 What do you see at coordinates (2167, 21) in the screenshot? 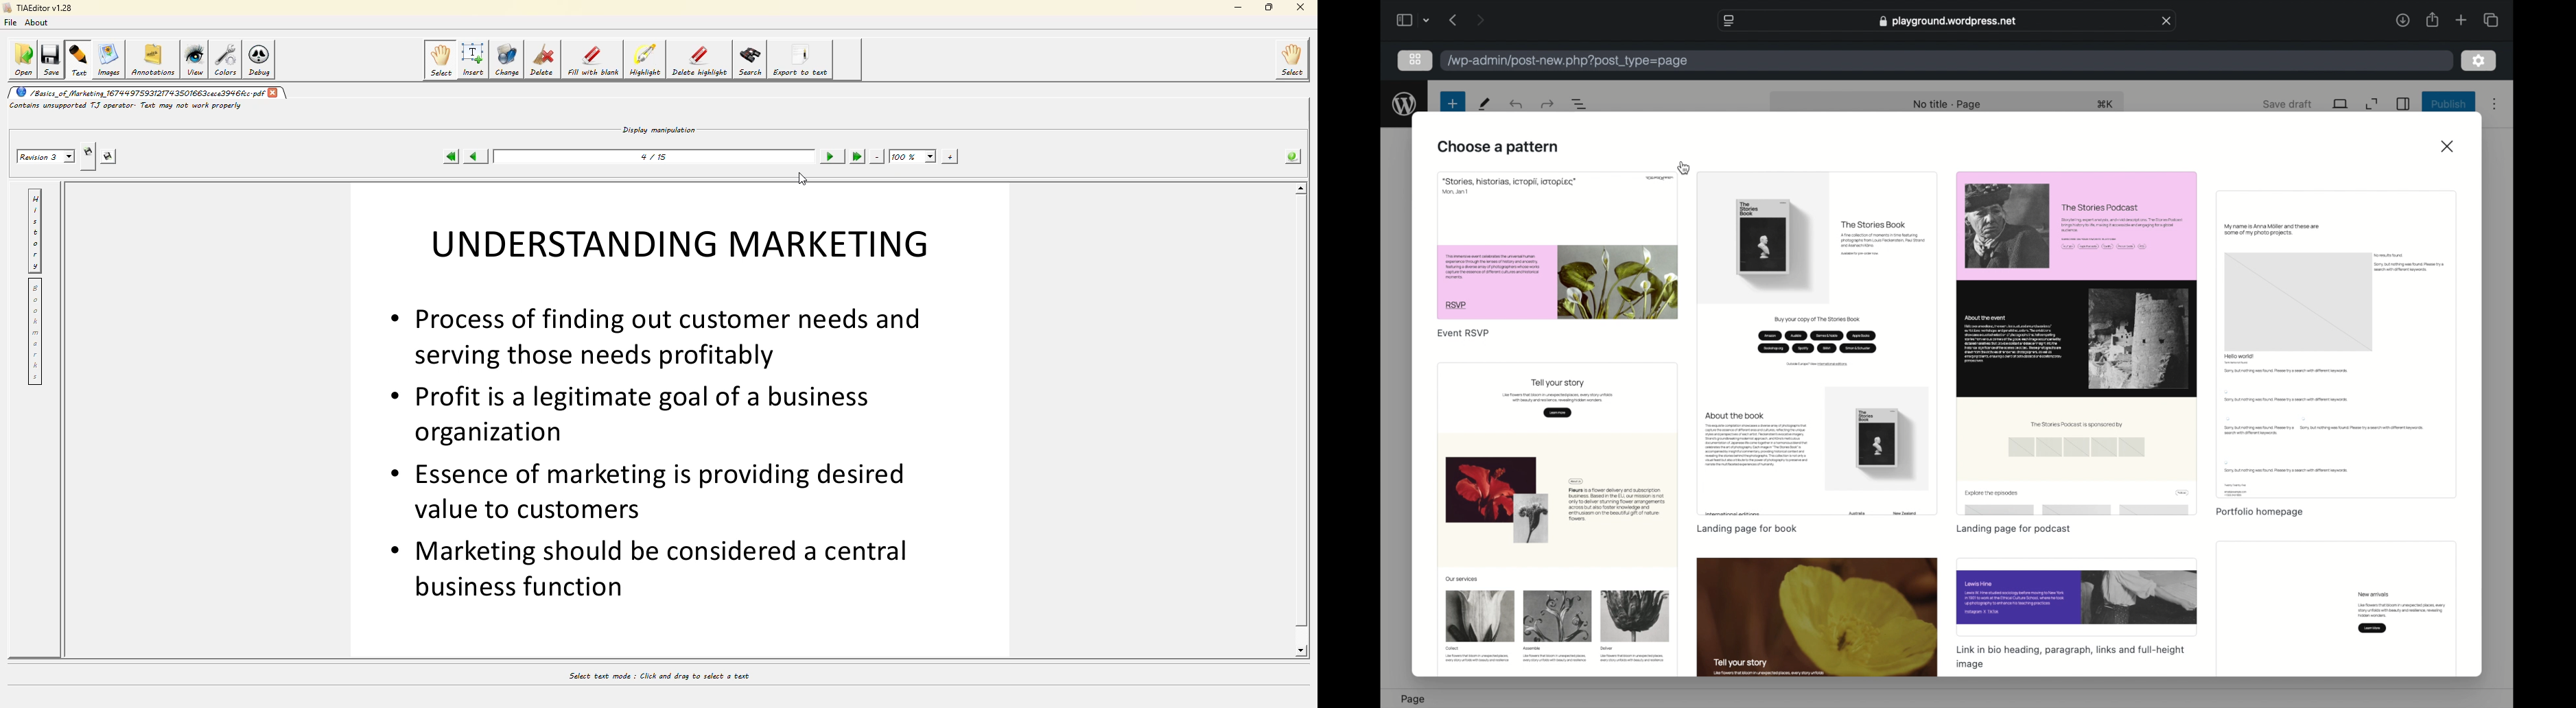
I see `close` at bounding box center [2167, 21].